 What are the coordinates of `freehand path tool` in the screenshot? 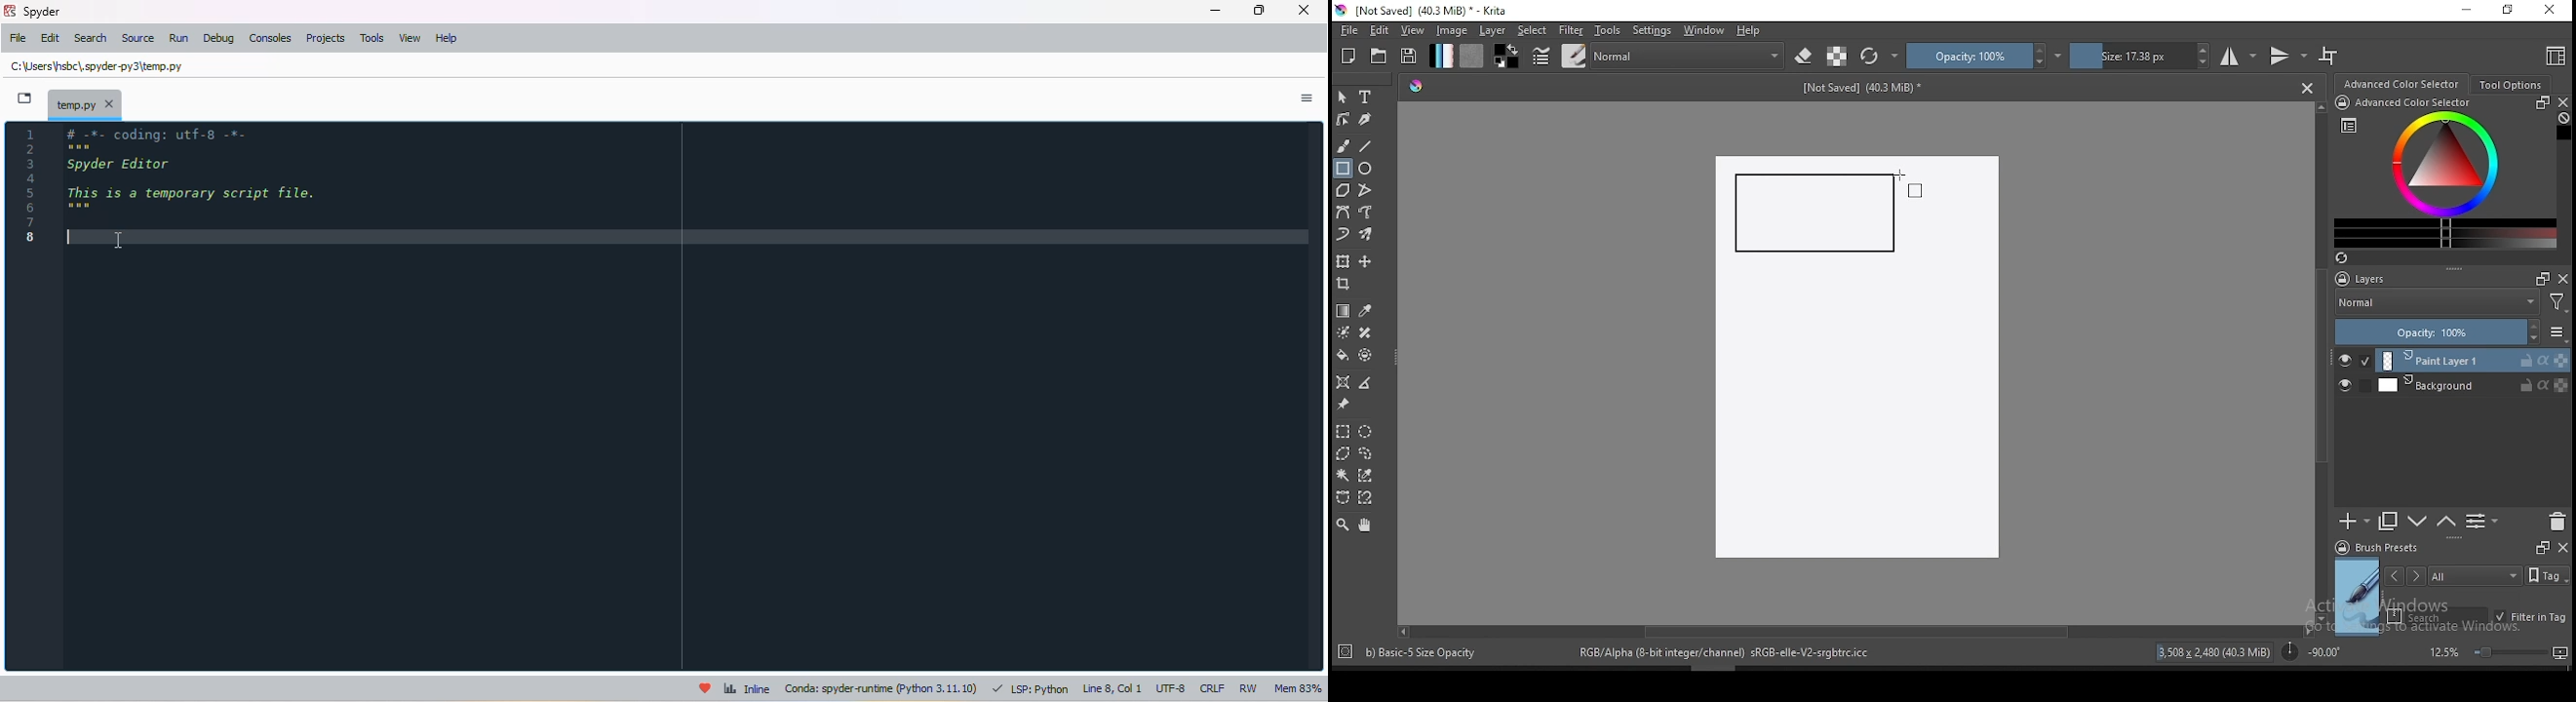 It's located at (1367, 213).